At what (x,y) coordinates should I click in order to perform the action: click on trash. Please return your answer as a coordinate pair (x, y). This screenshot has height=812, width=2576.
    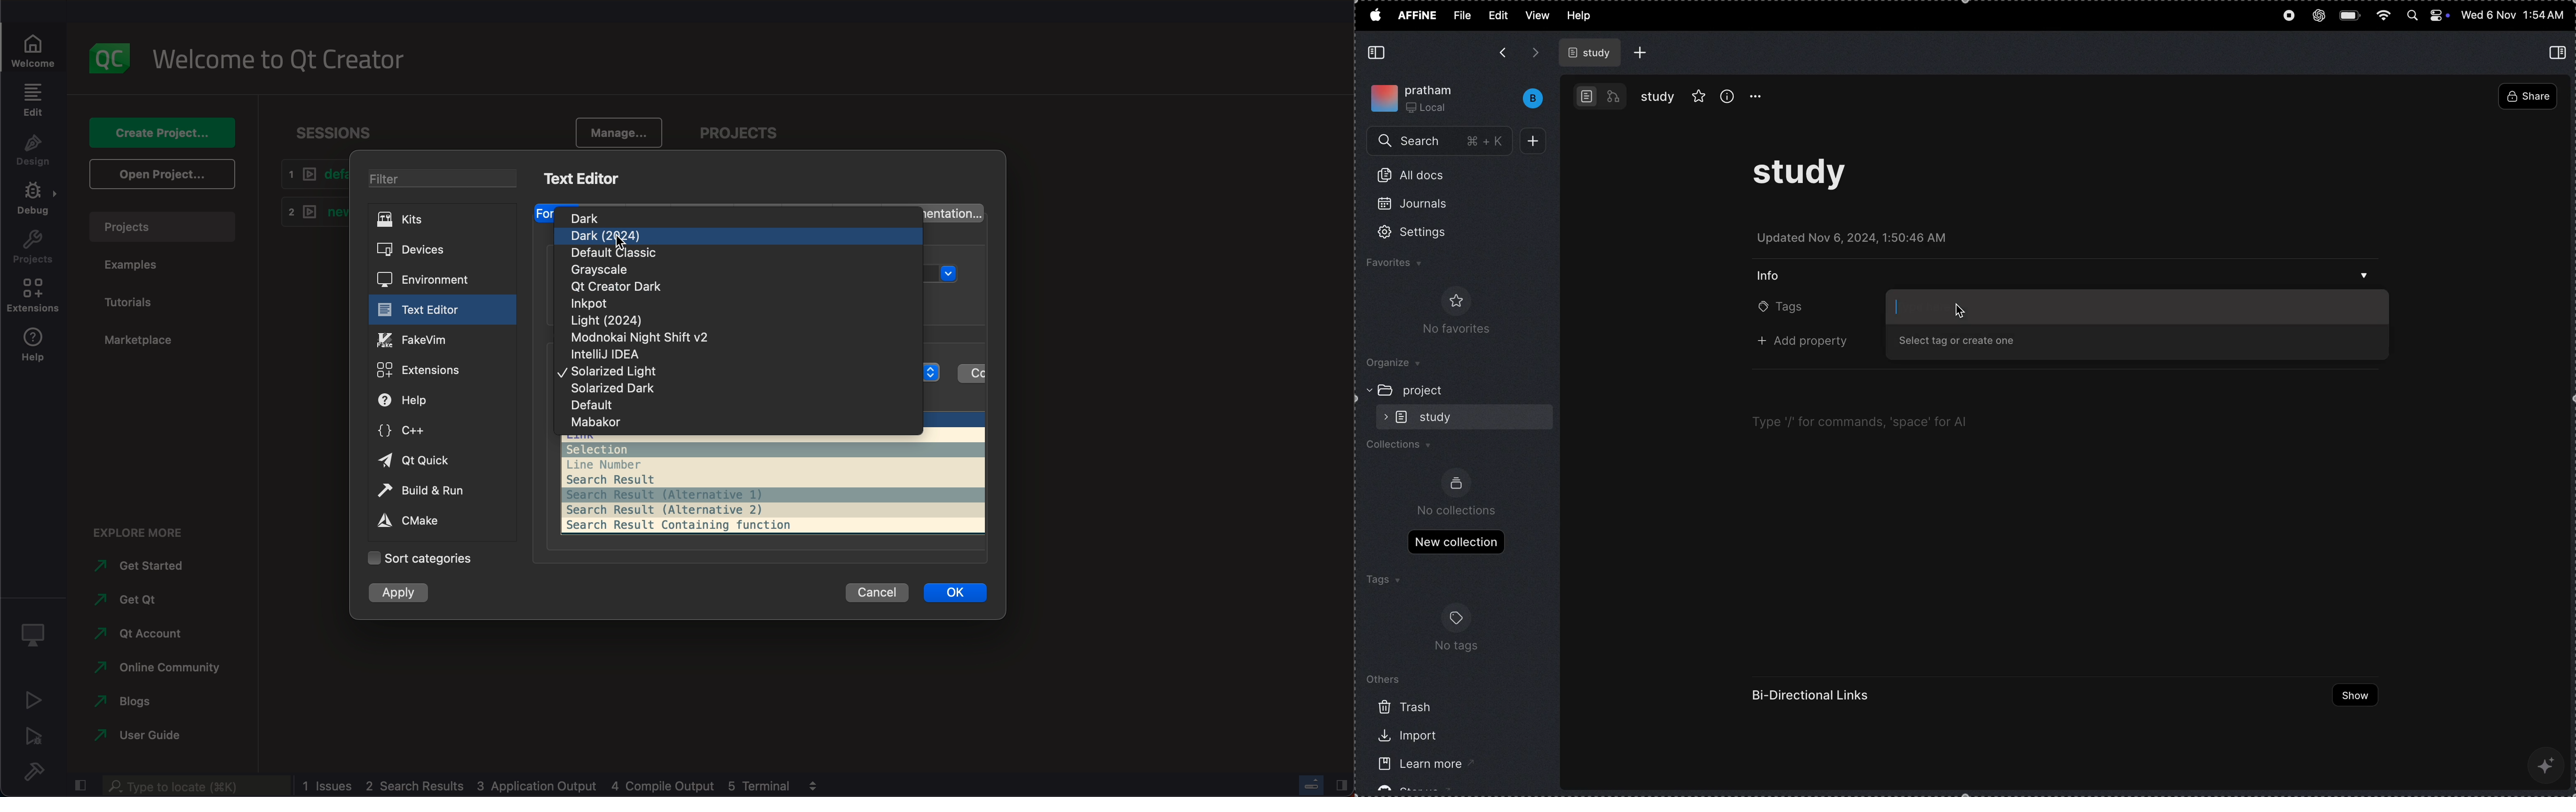
    Looking at the image, I should click on (1405, 707).